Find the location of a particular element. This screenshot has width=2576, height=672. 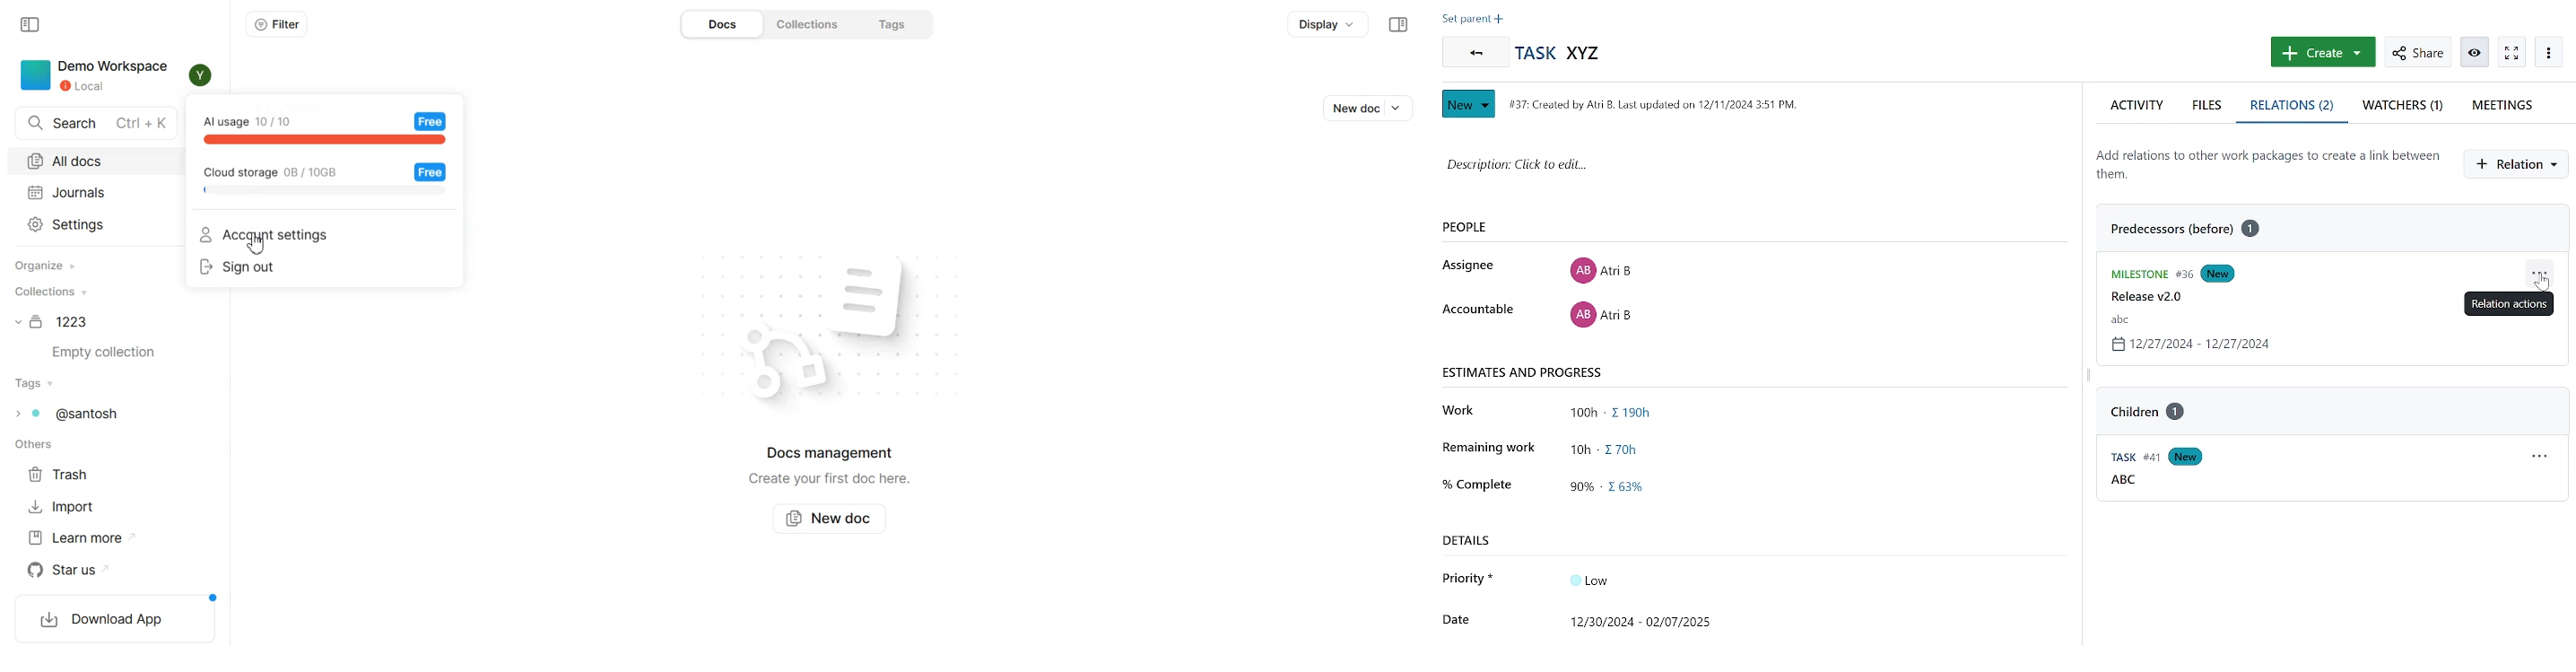

completed work in progress is located at coordinates (1615, 489).